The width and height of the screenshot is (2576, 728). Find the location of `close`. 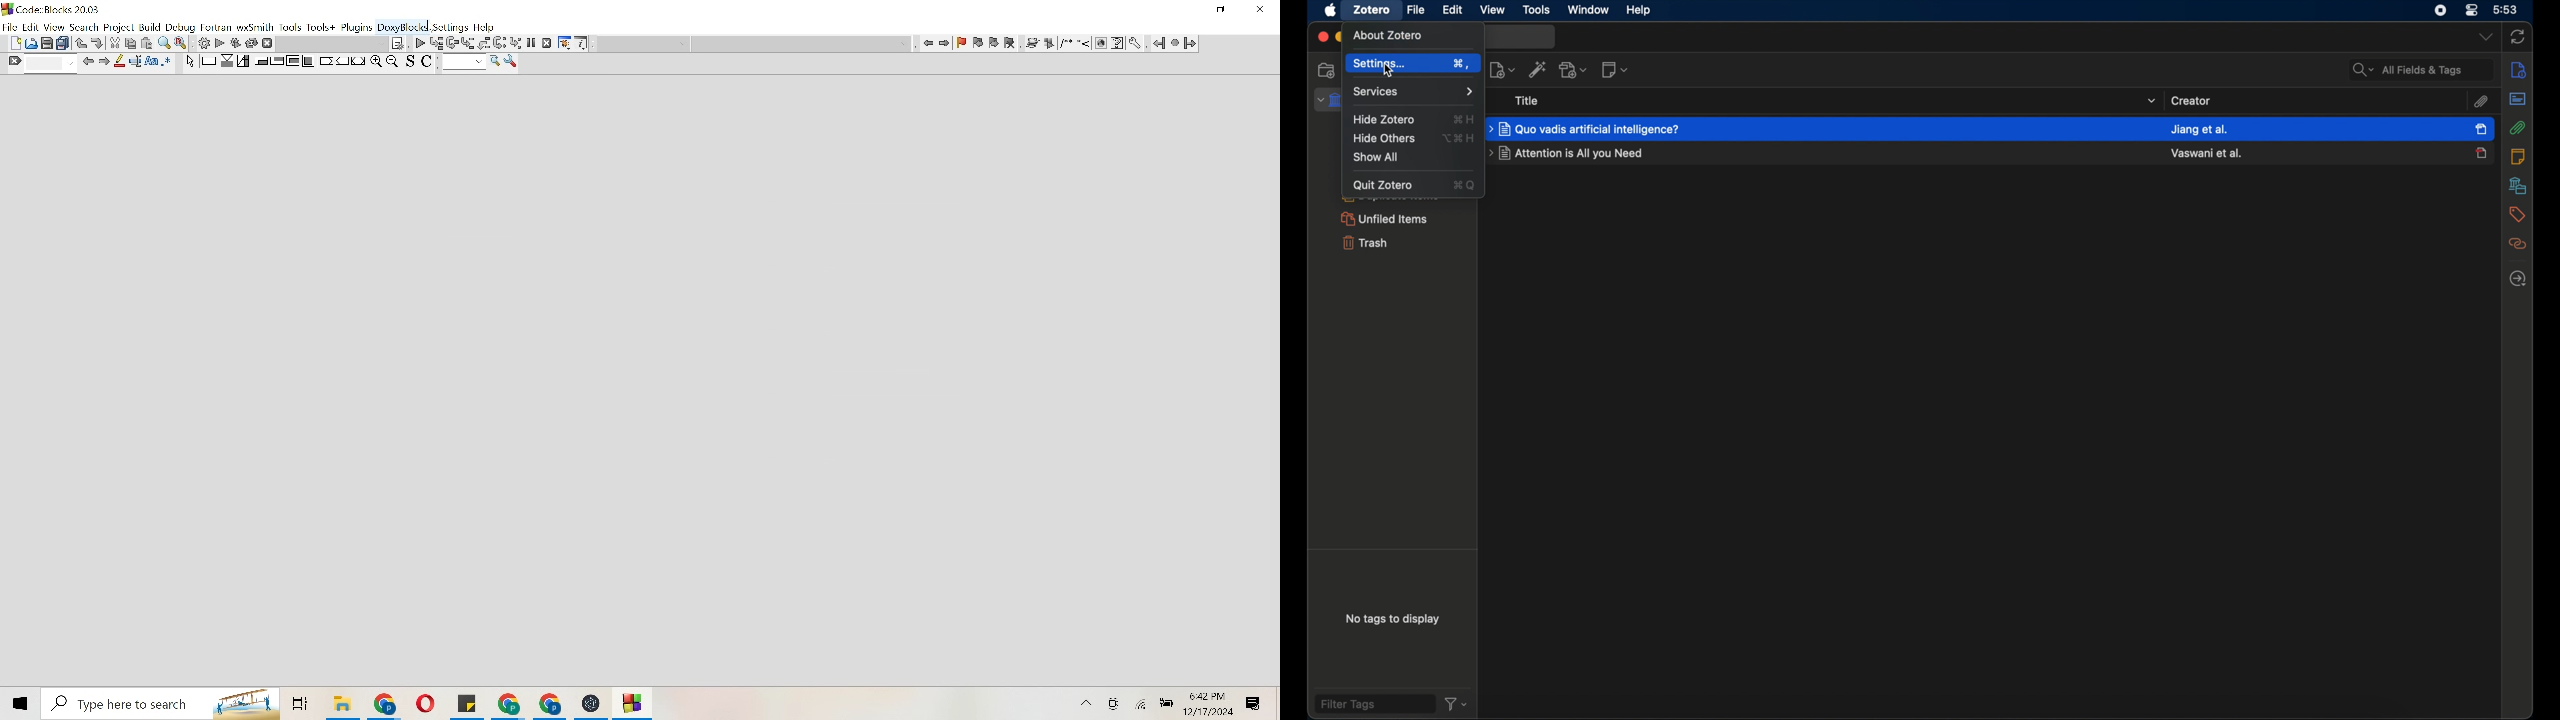

close is located at coordinates (1321, 36).